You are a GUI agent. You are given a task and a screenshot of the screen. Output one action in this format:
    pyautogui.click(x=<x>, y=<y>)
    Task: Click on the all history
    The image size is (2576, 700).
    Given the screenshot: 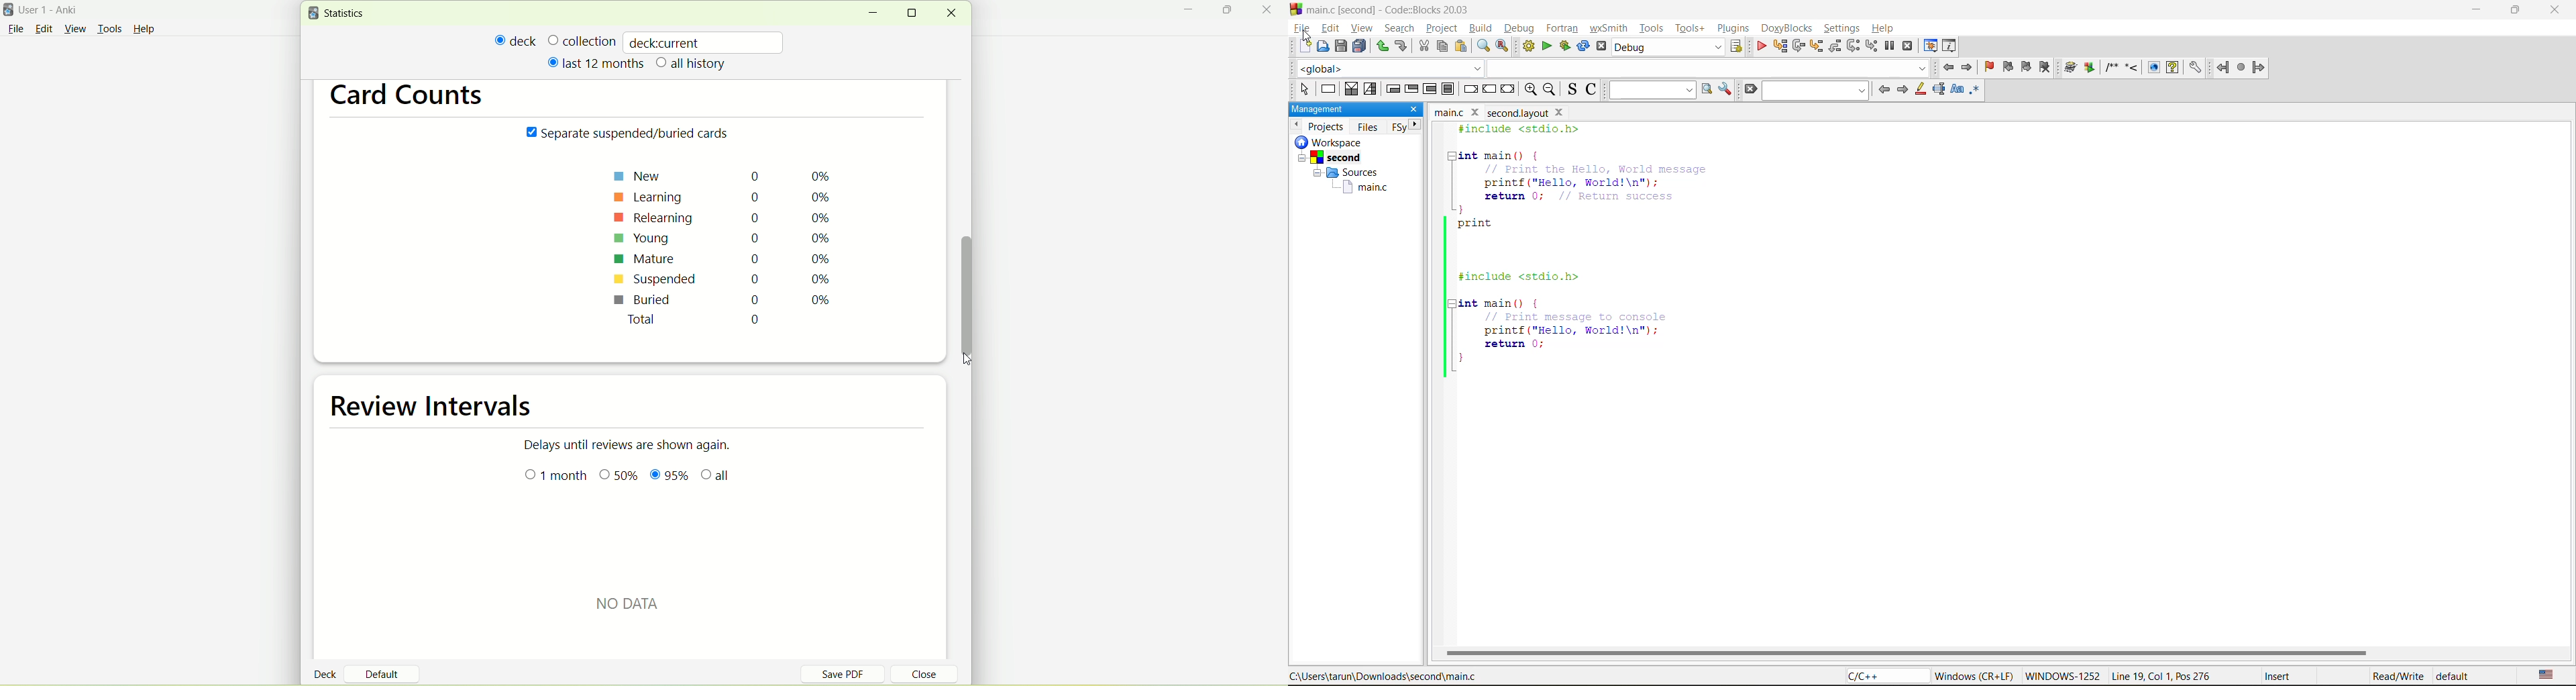 What is the action you would take?
    pyautogui.click(x=692, y=64)
    